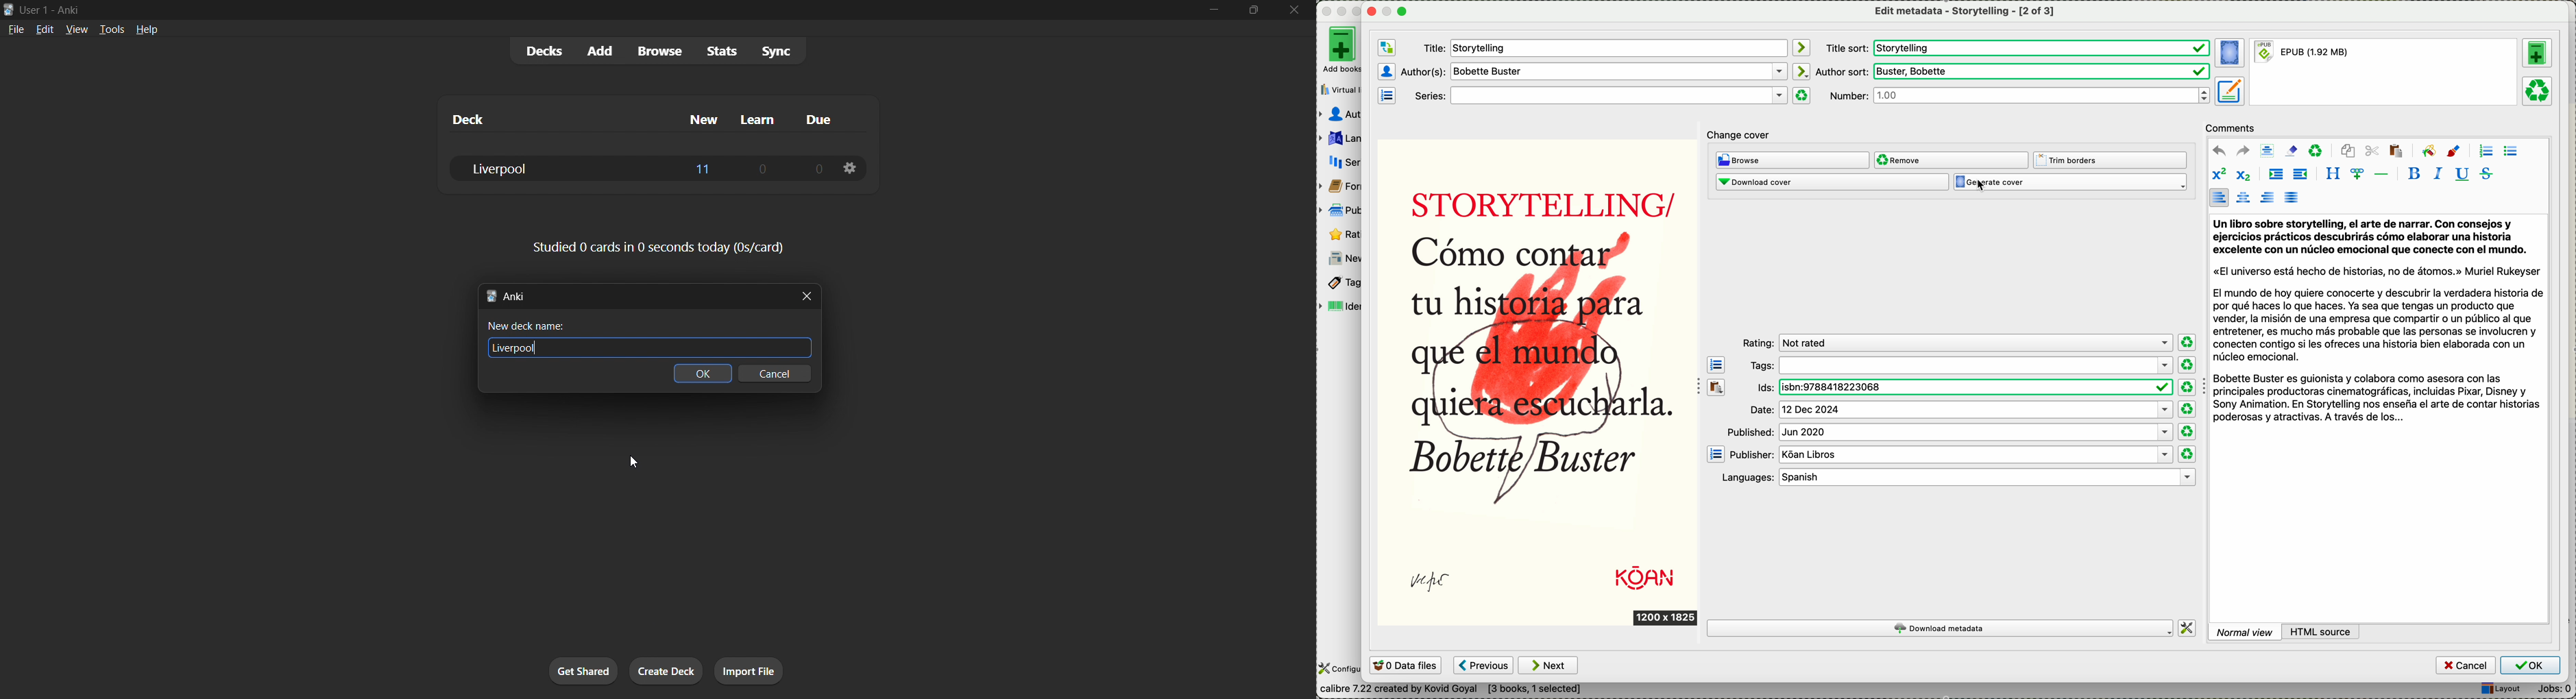  What do you see at coordinates (776, 49) in the screenshot?
I see `` at bounding box center [776, 49].